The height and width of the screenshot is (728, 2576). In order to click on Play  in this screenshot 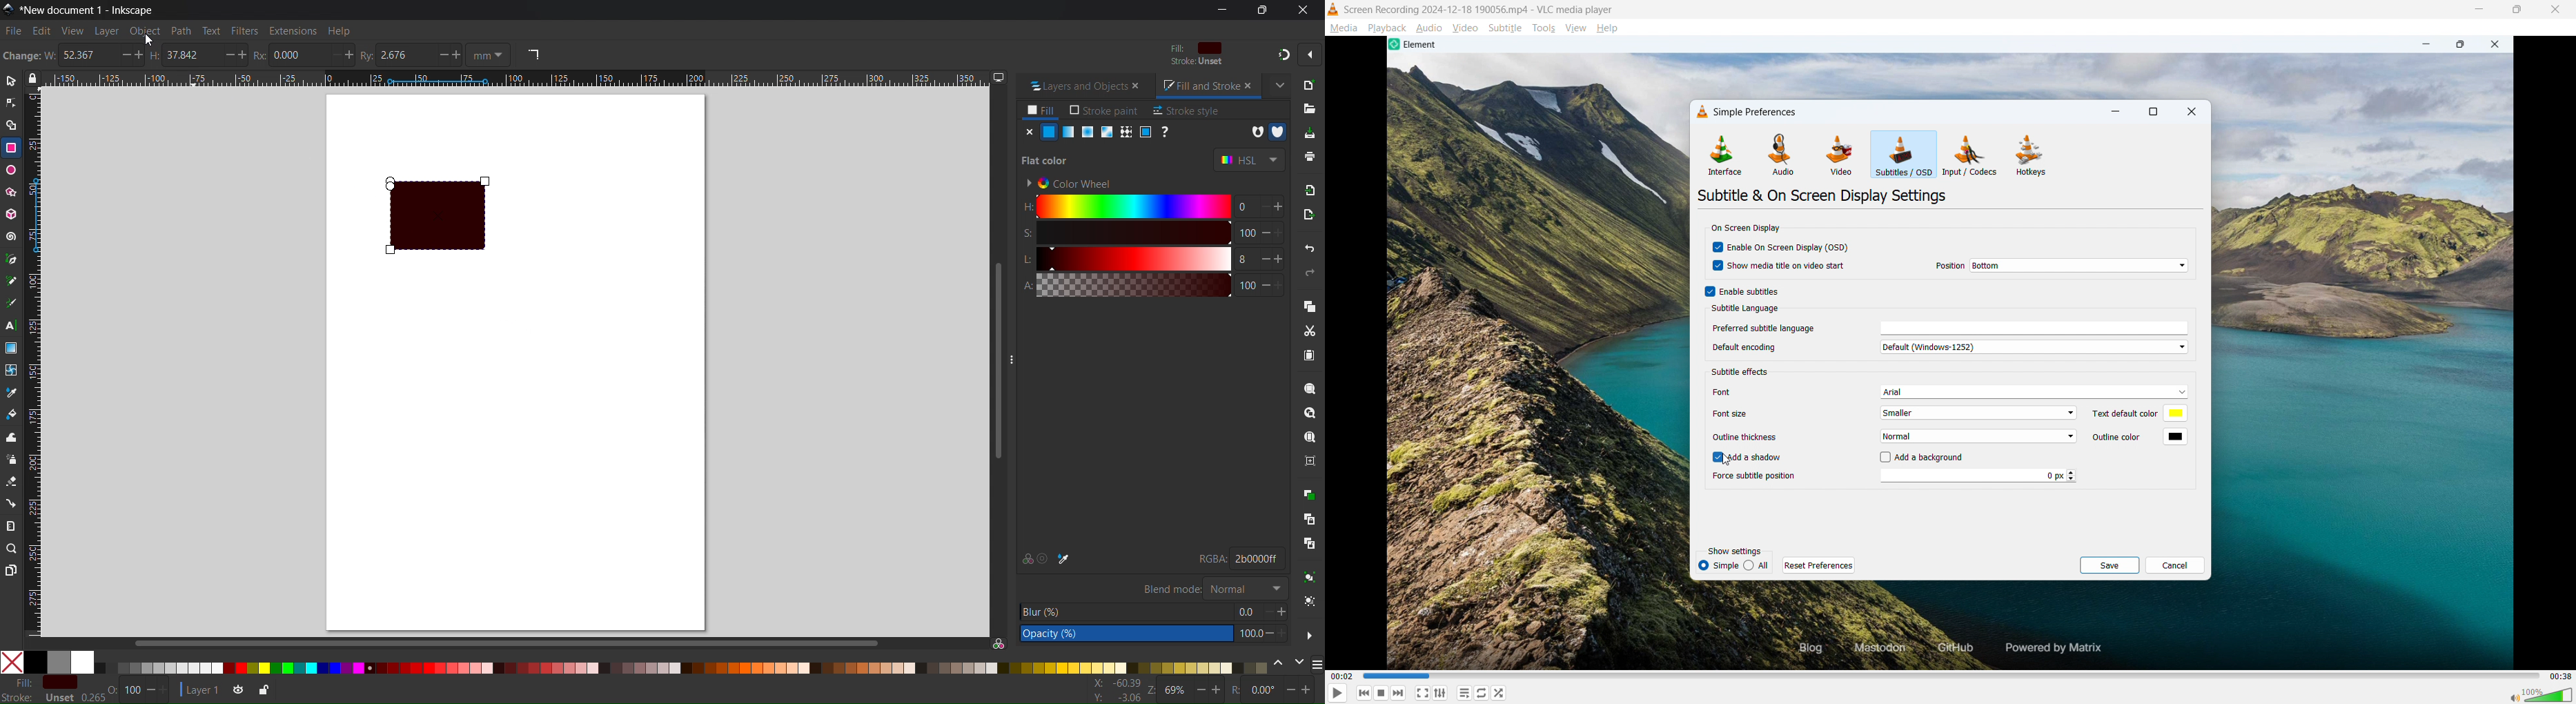, I will do `click(1337, 693)`.